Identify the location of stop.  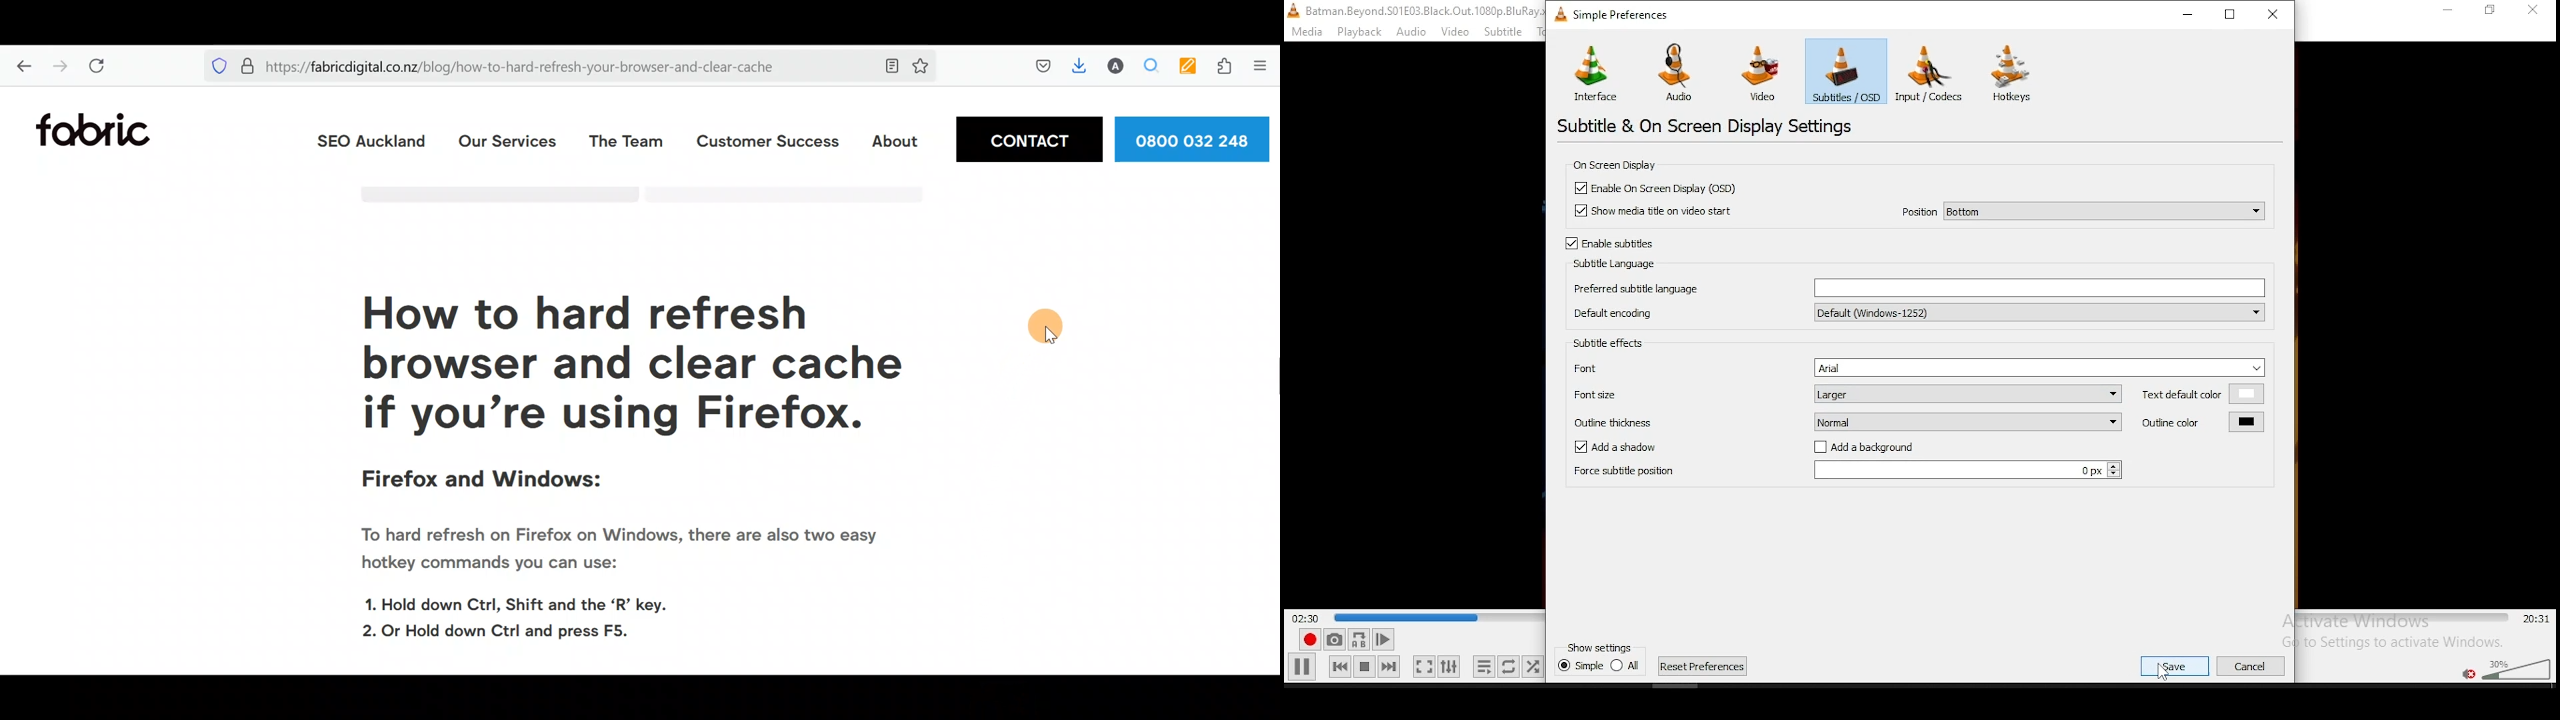
(1364, 666).